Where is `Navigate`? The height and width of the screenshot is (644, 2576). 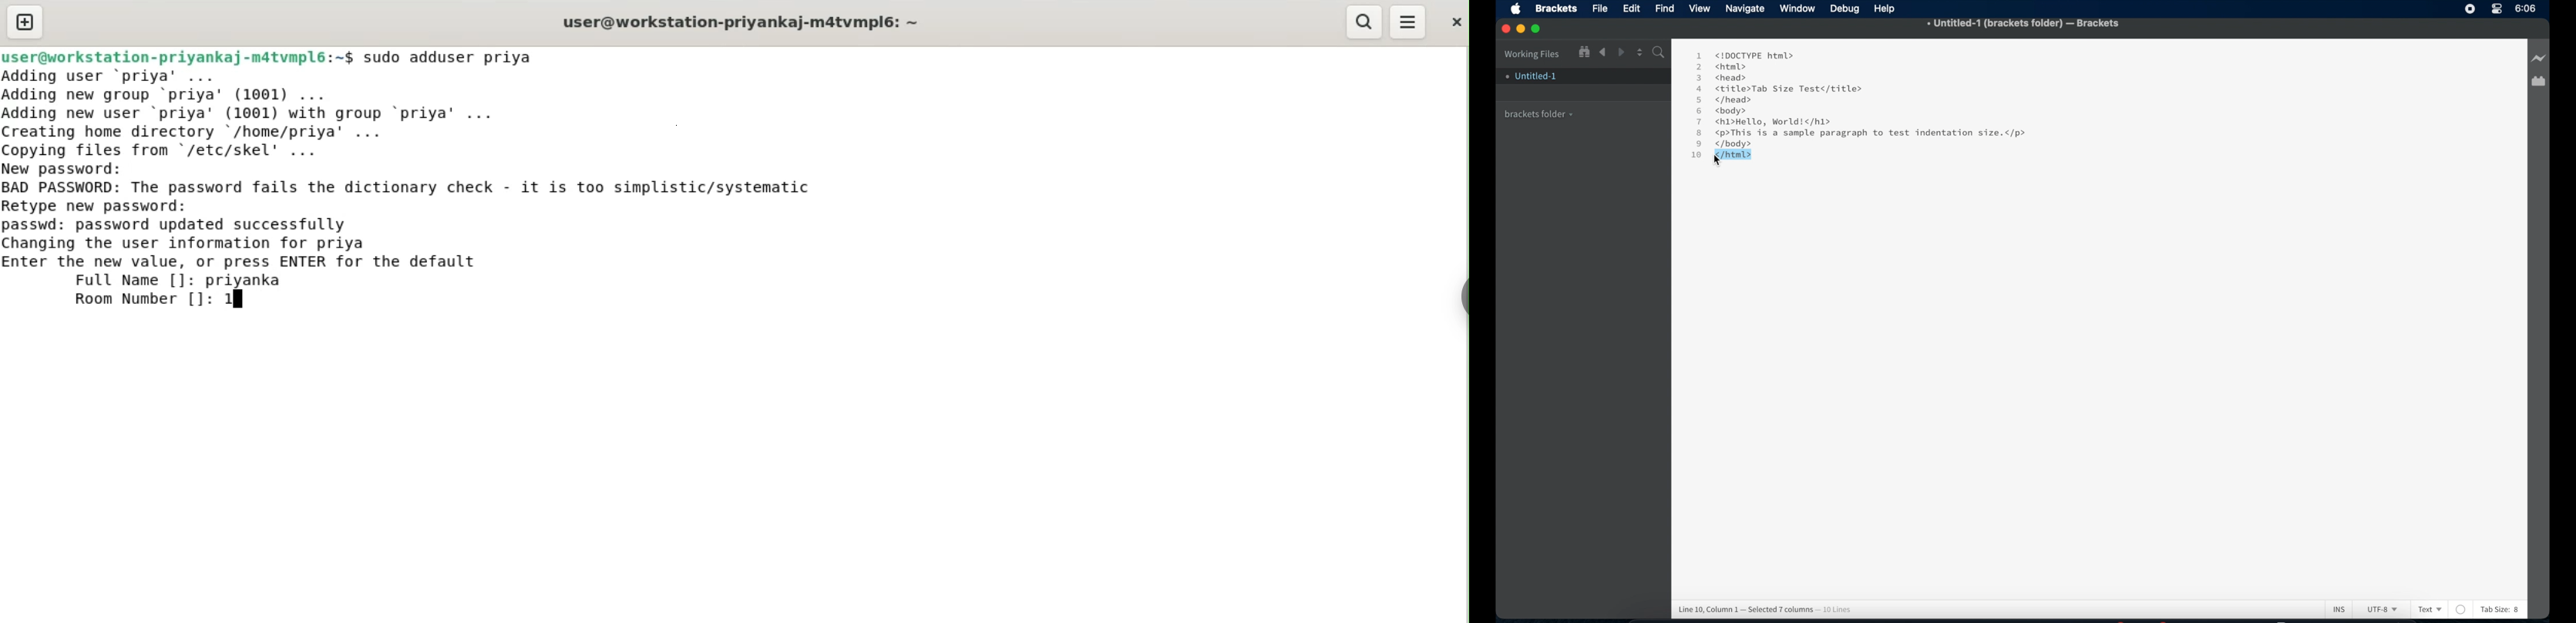
Navigate is located at coordinates (1745, 10).